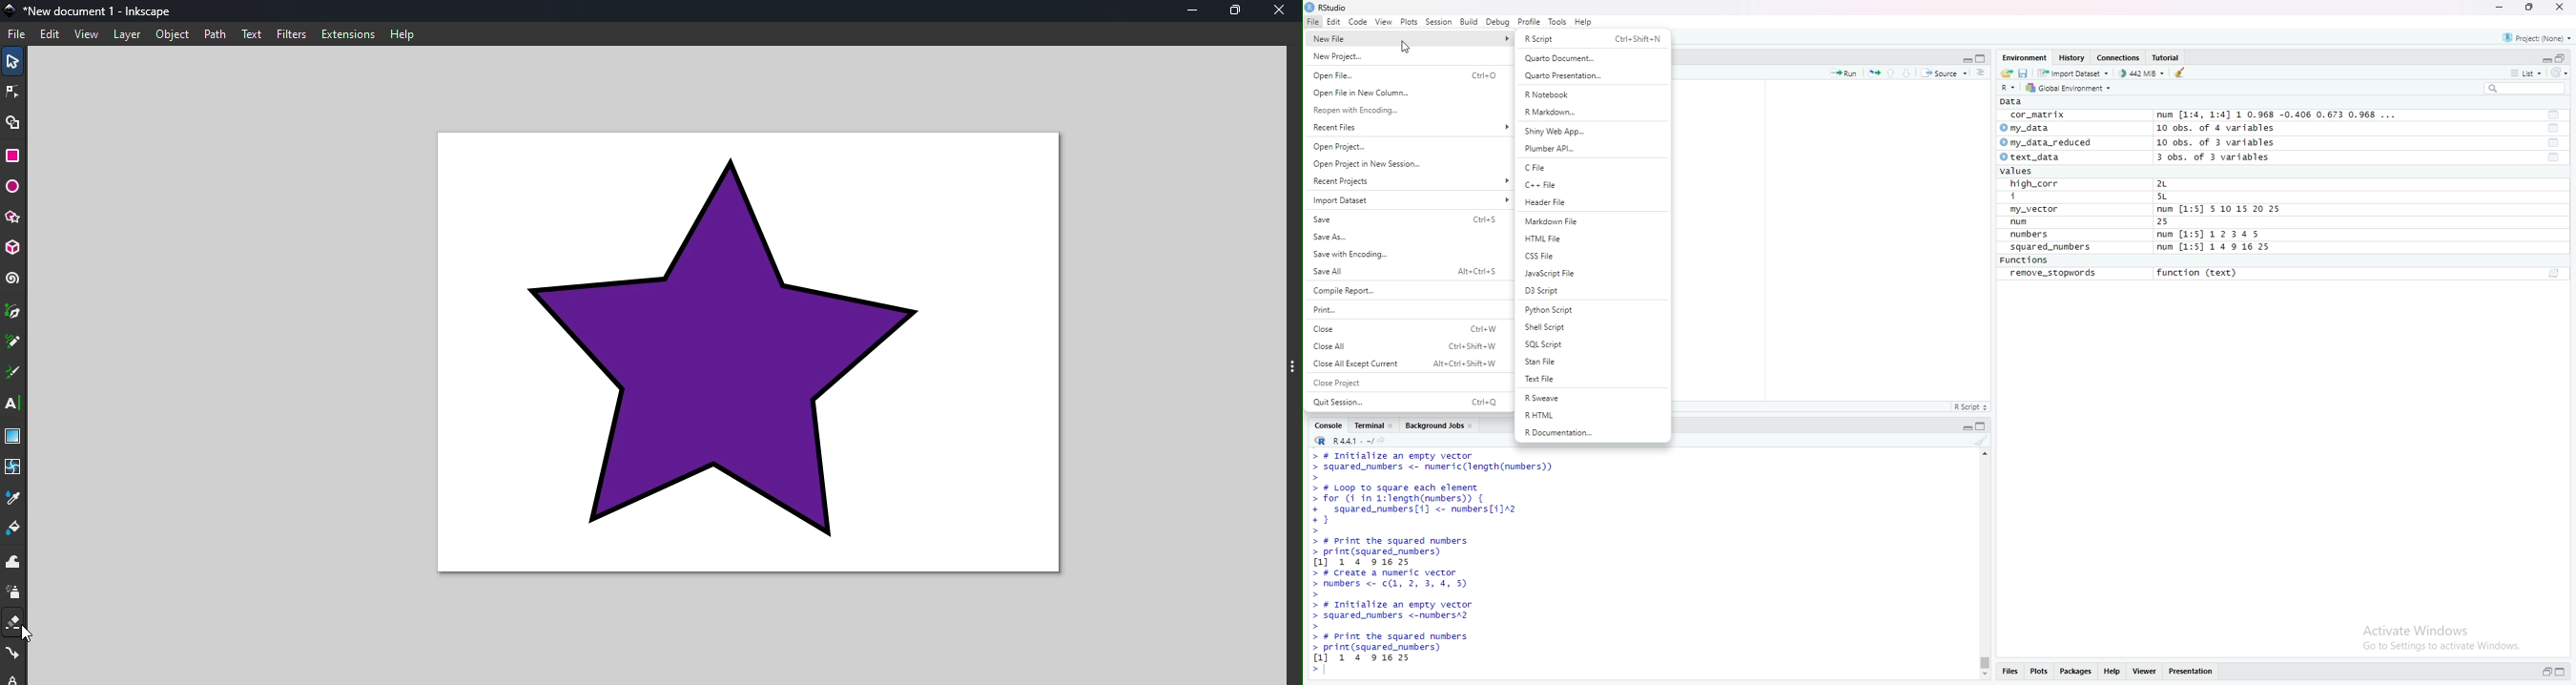 The image size is (2576, 700). Describe the element at coordinates (1591, 433) in the screenshot. I see `R Documentation...` at that location.